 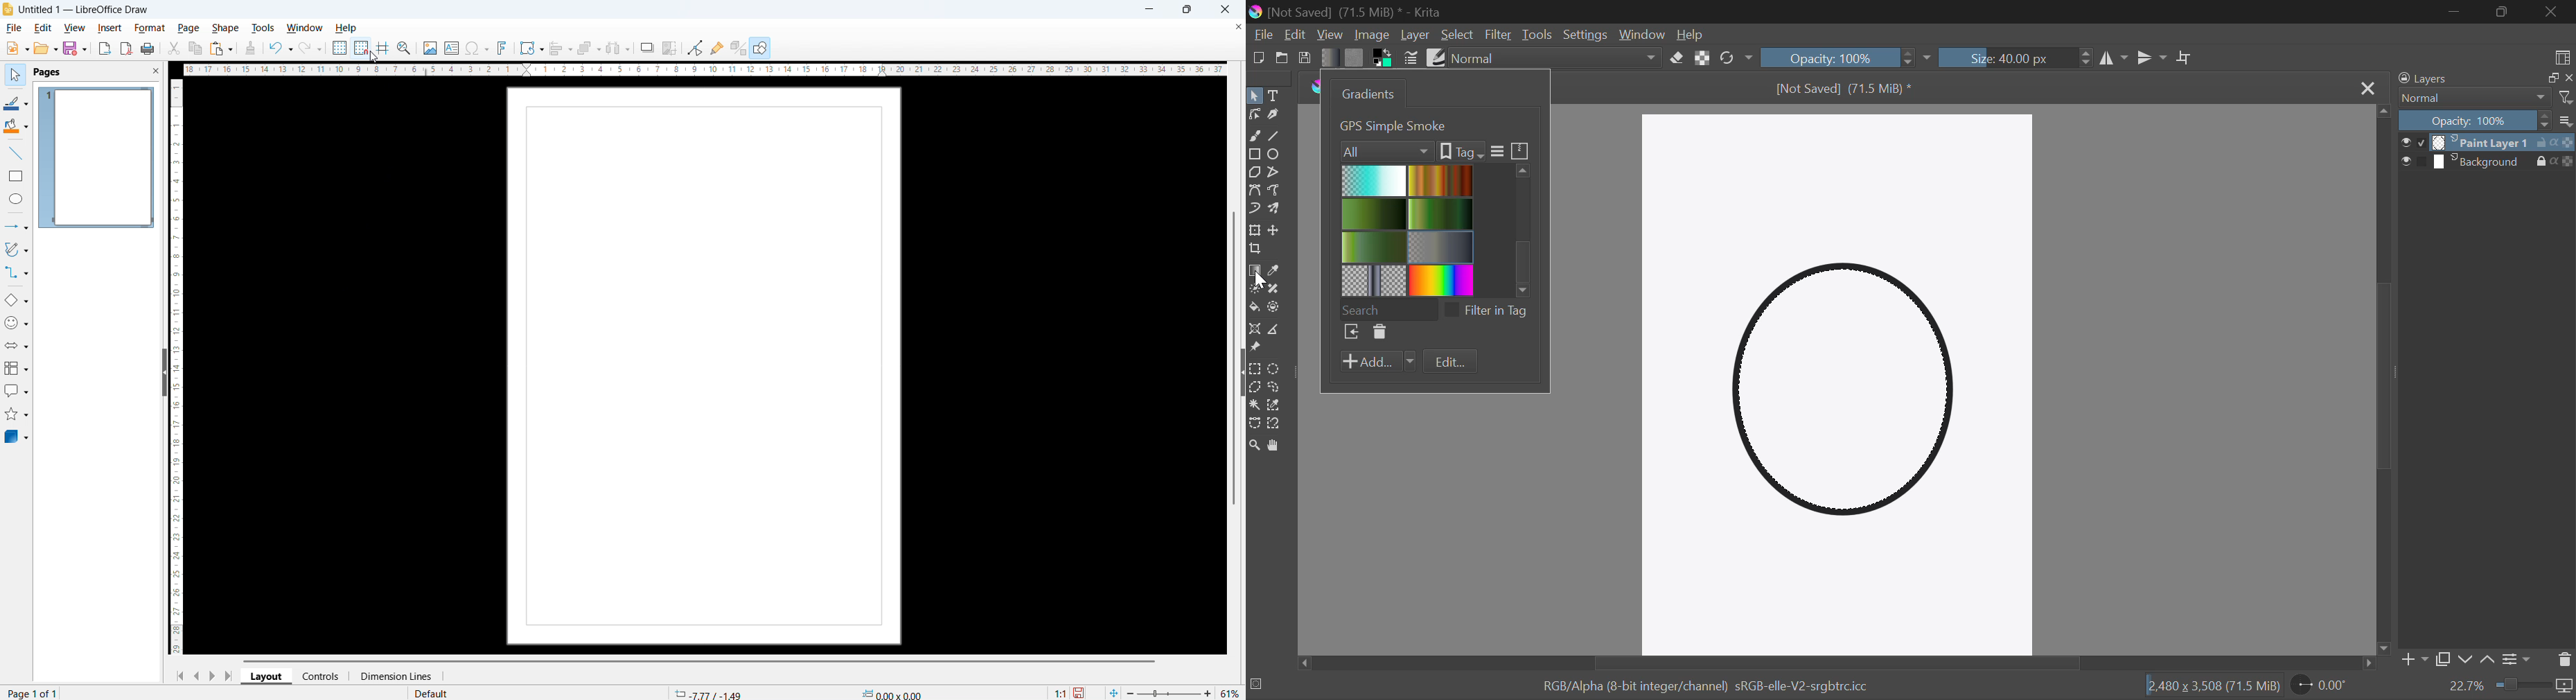 I want to click on Gradients, so click(x=1370, y=94).